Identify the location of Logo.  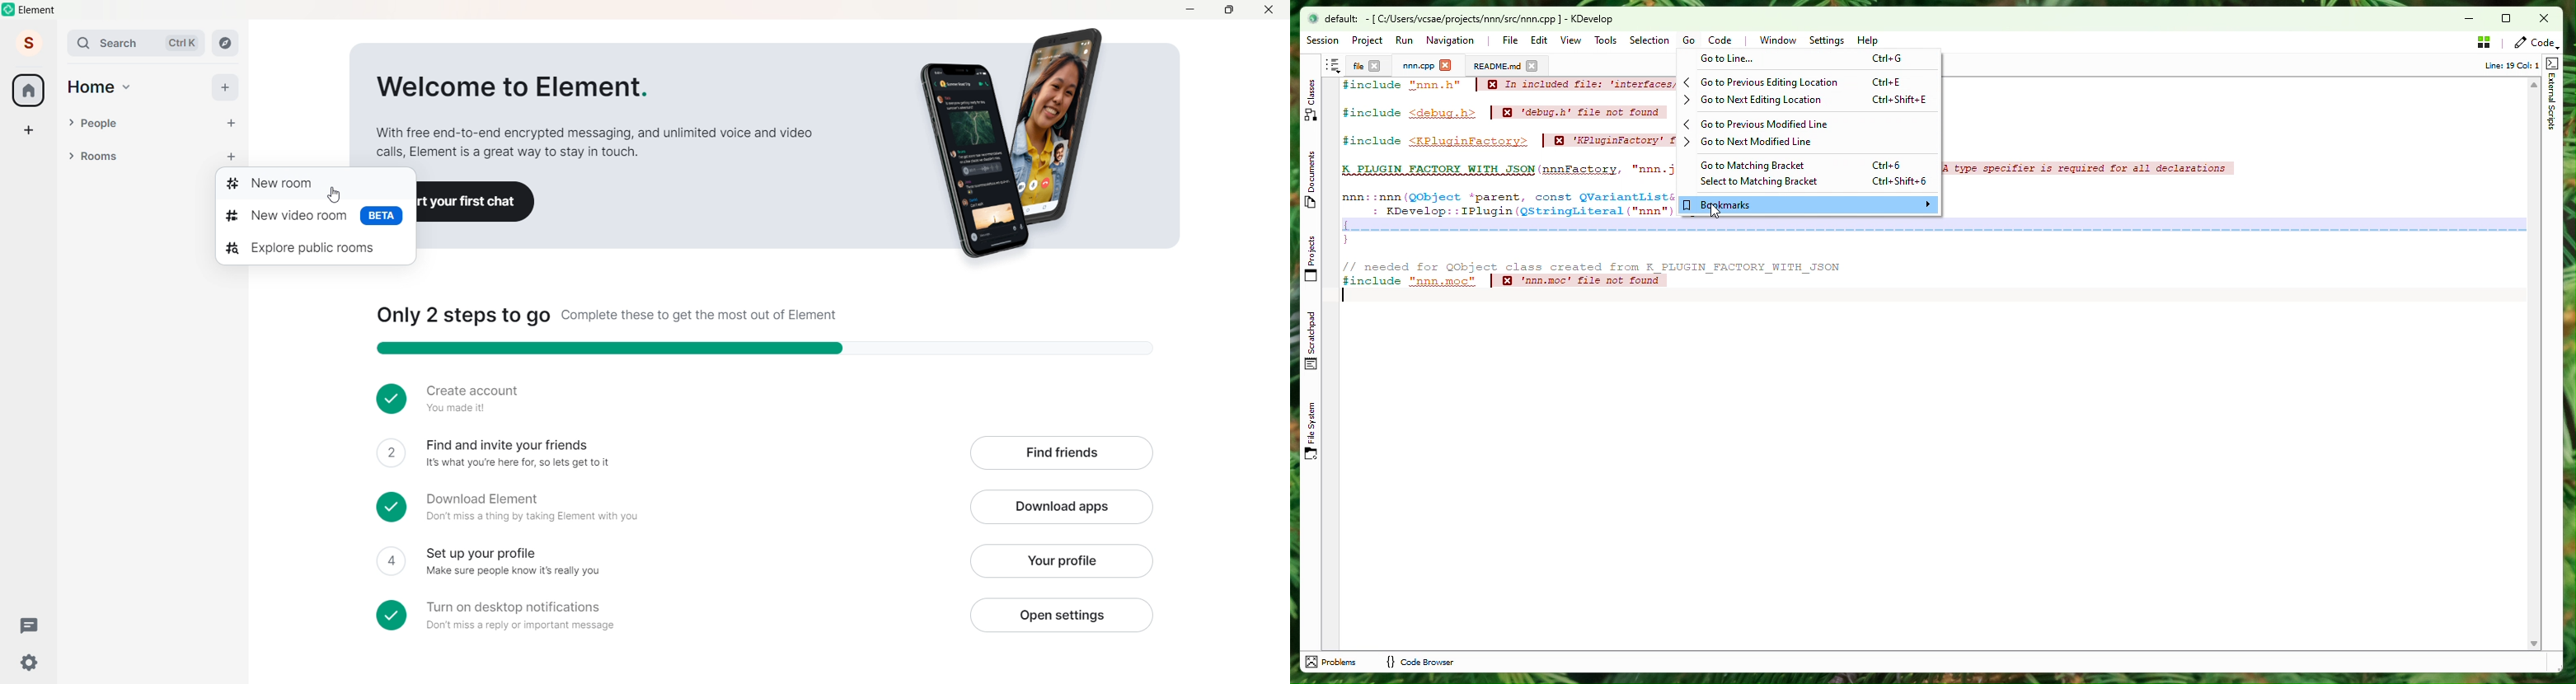
(9, 9).